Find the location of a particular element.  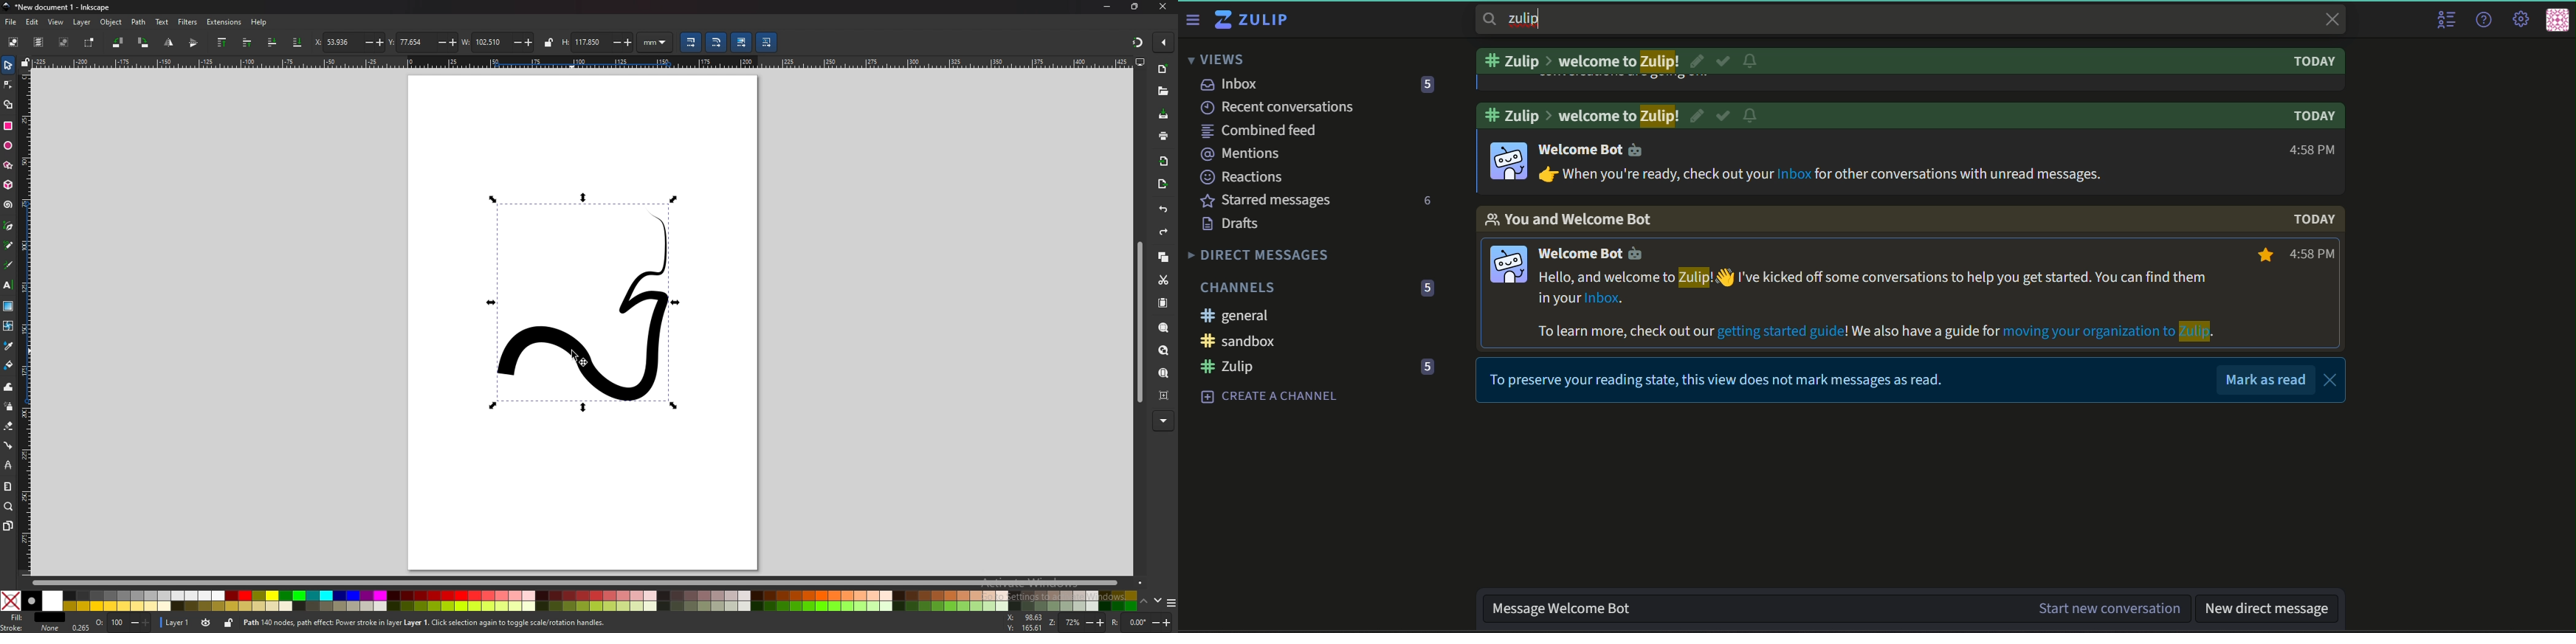

unit is located at coordinates (655, 43).